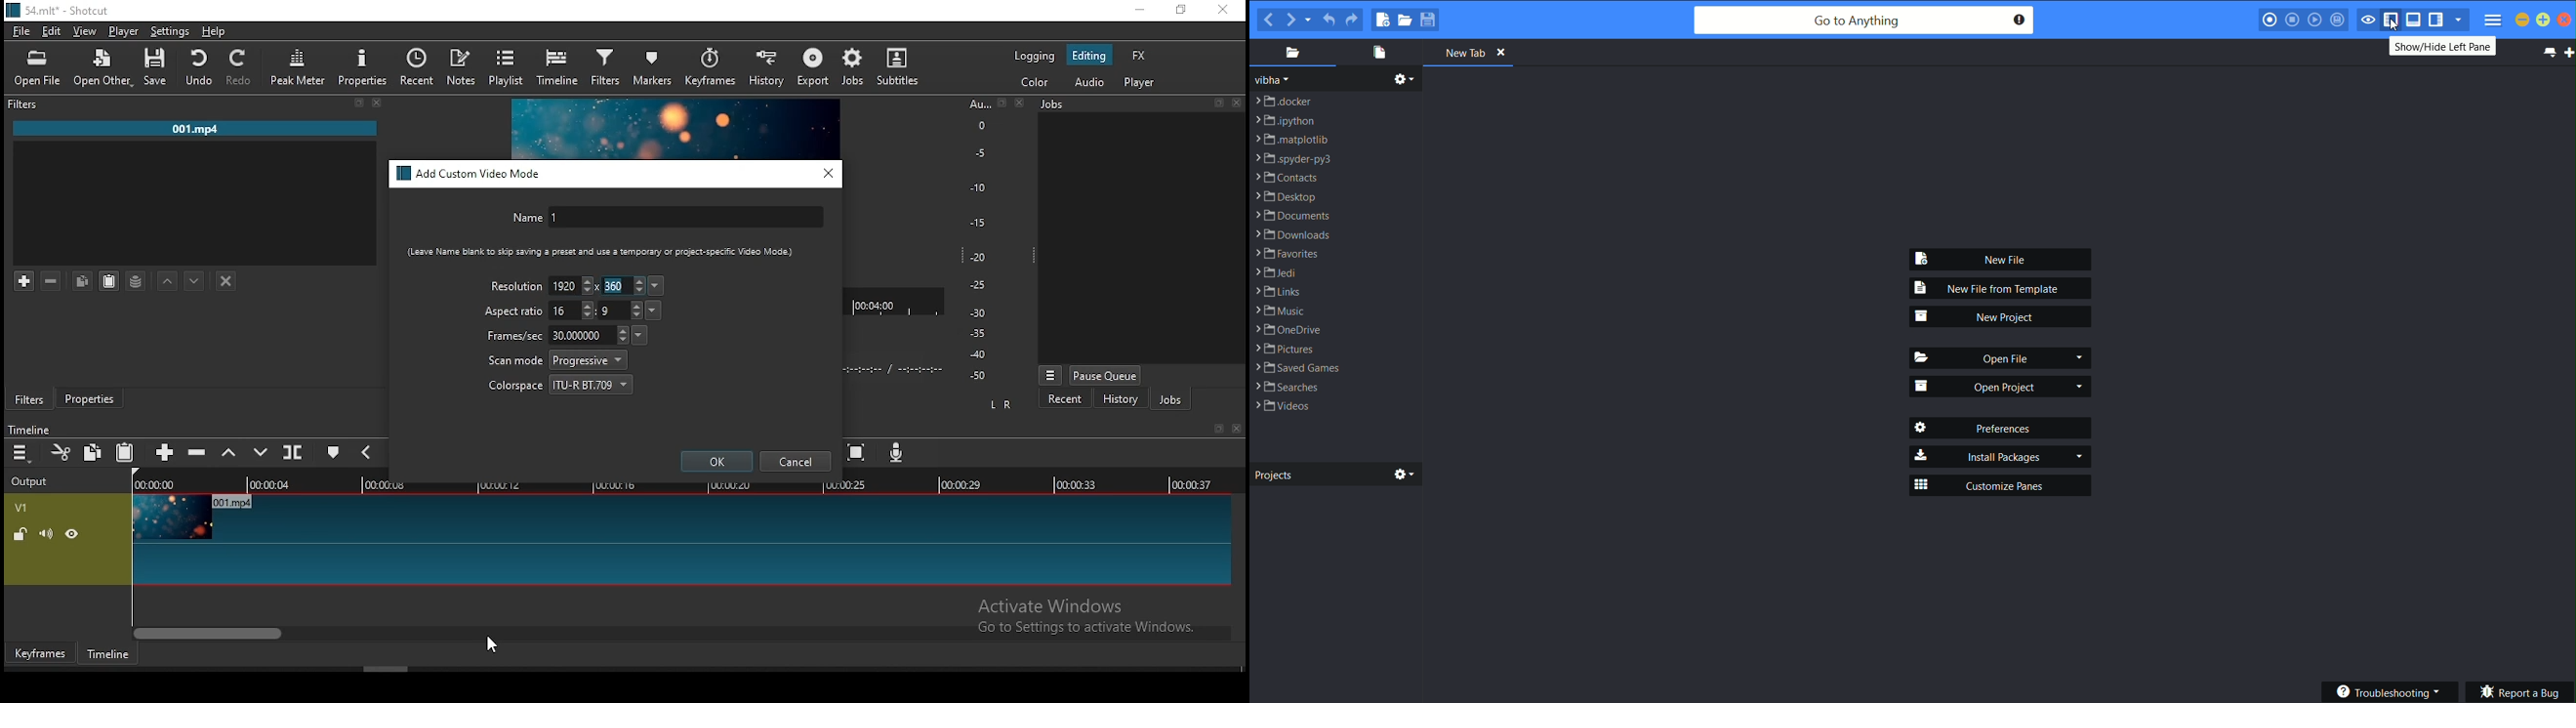 This screenshot has width=2576, height=728. What do you see at coordinates (1222, 11) in the screenshot?
I see `close window` at bounding box center [1222, 11].